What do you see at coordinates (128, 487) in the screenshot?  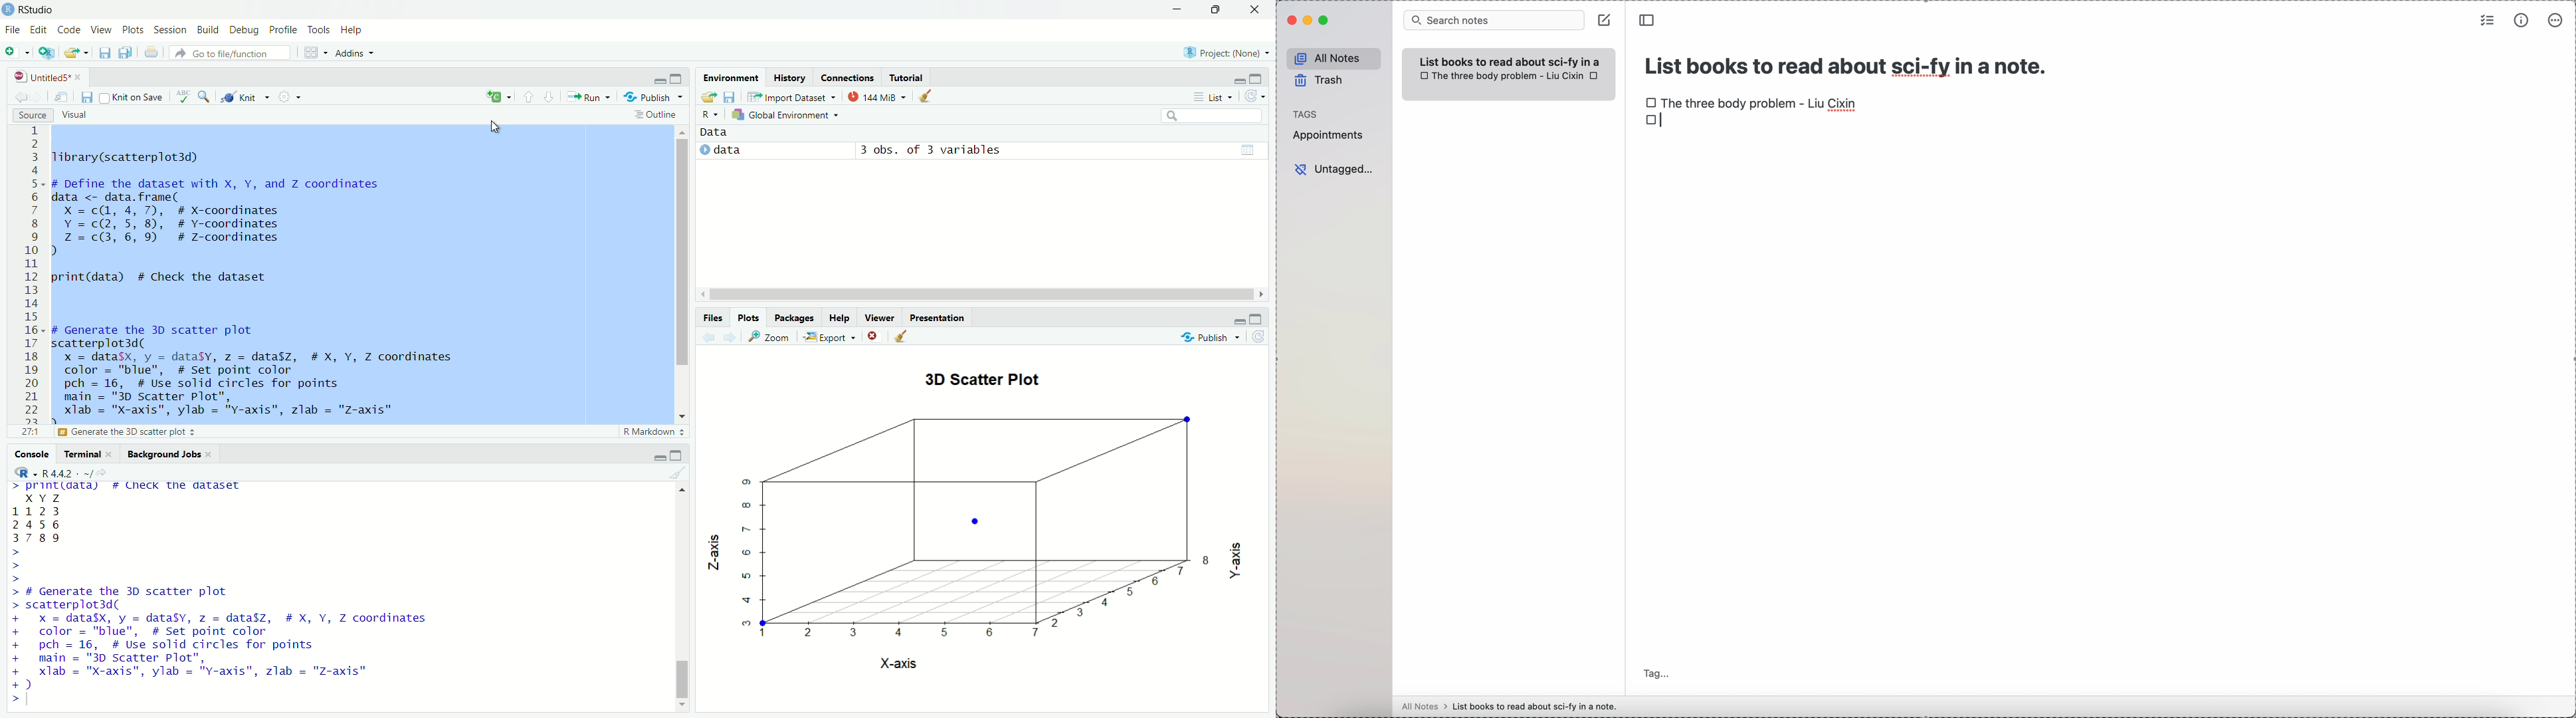 I see `> print(data) # Check the dataset` at bounding box center [128, 487].